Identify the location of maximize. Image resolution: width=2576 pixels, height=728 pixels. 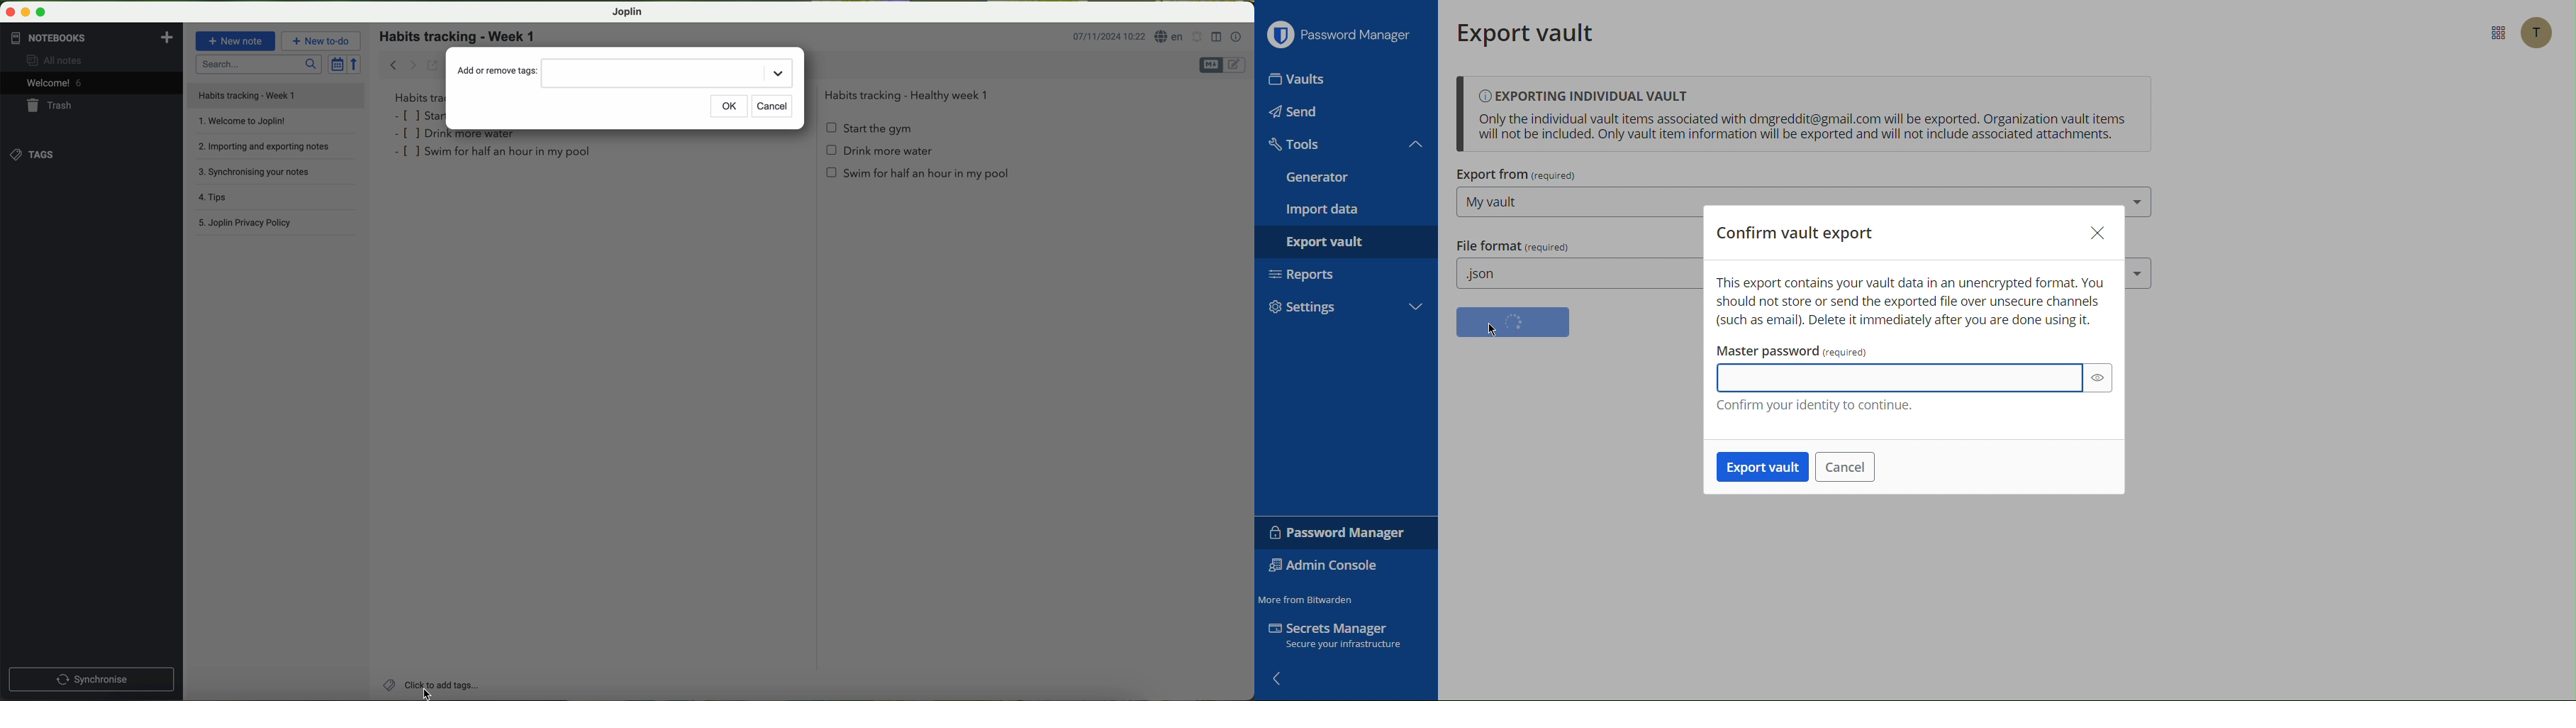
(41, 12).